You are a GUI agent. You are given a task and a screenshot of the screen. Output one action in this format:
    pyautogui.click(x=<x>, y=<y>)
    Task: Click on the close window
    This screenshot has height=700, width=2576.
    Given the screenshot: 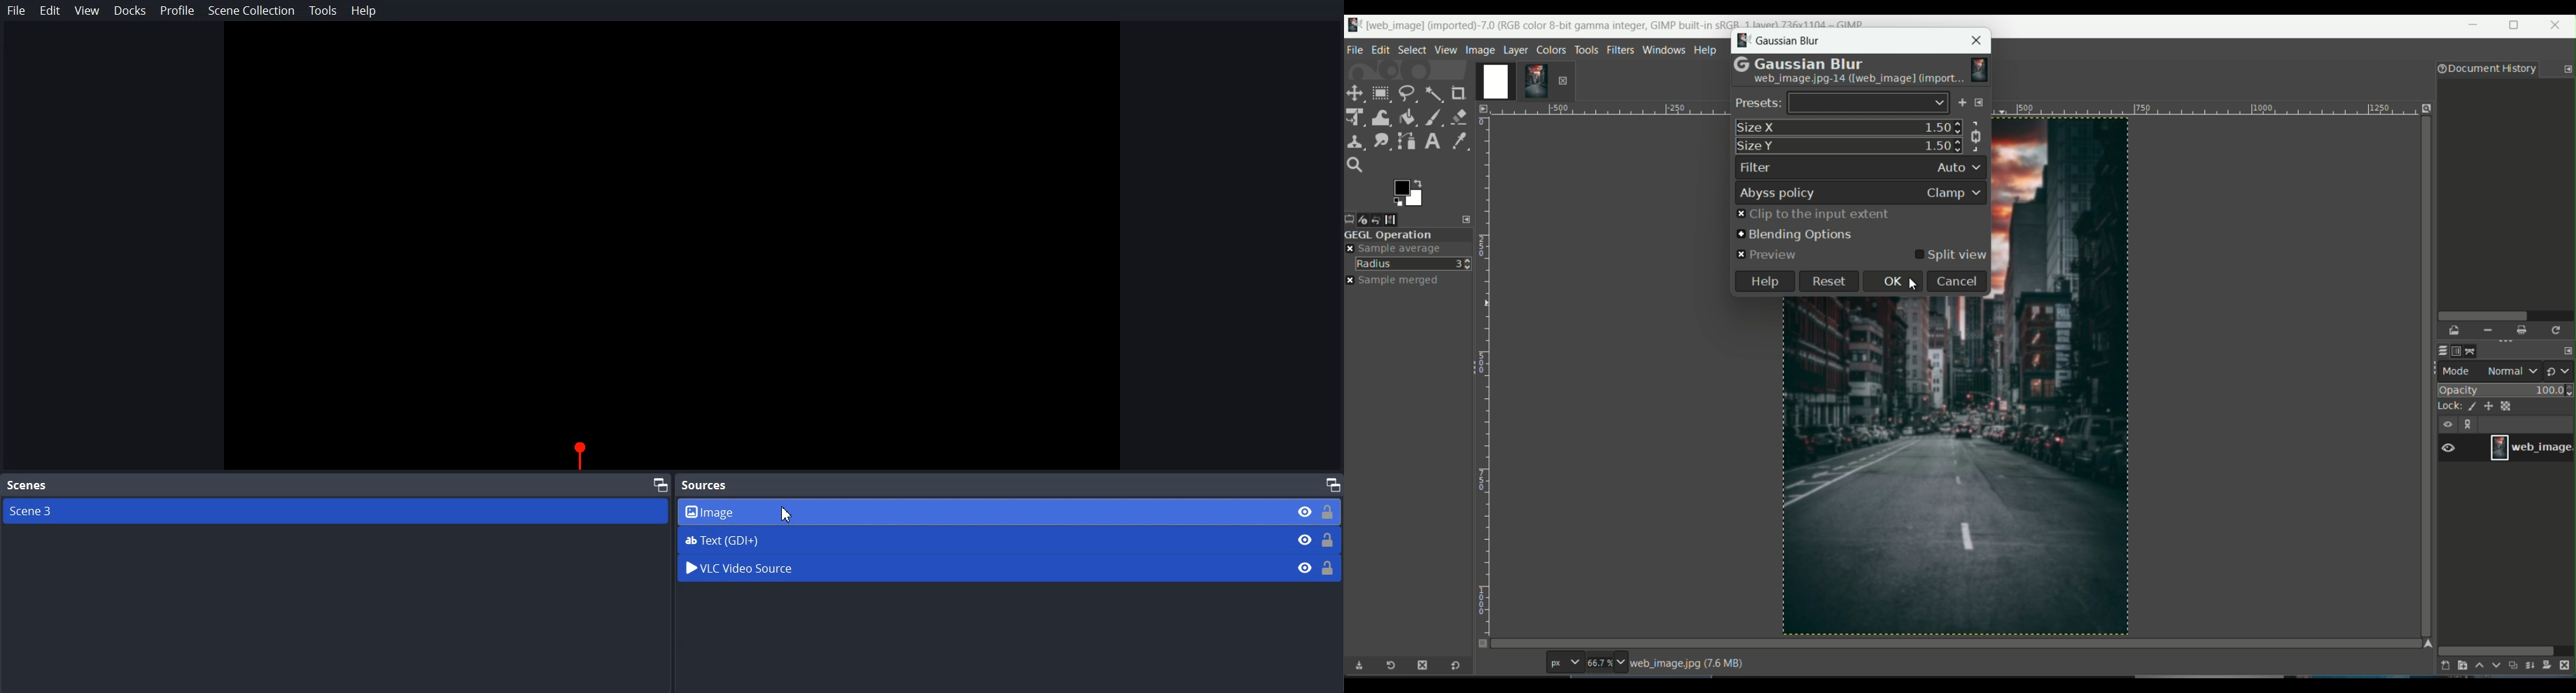 What is the action you would take?
    pyautogui.click(x=1977, y=40)
    